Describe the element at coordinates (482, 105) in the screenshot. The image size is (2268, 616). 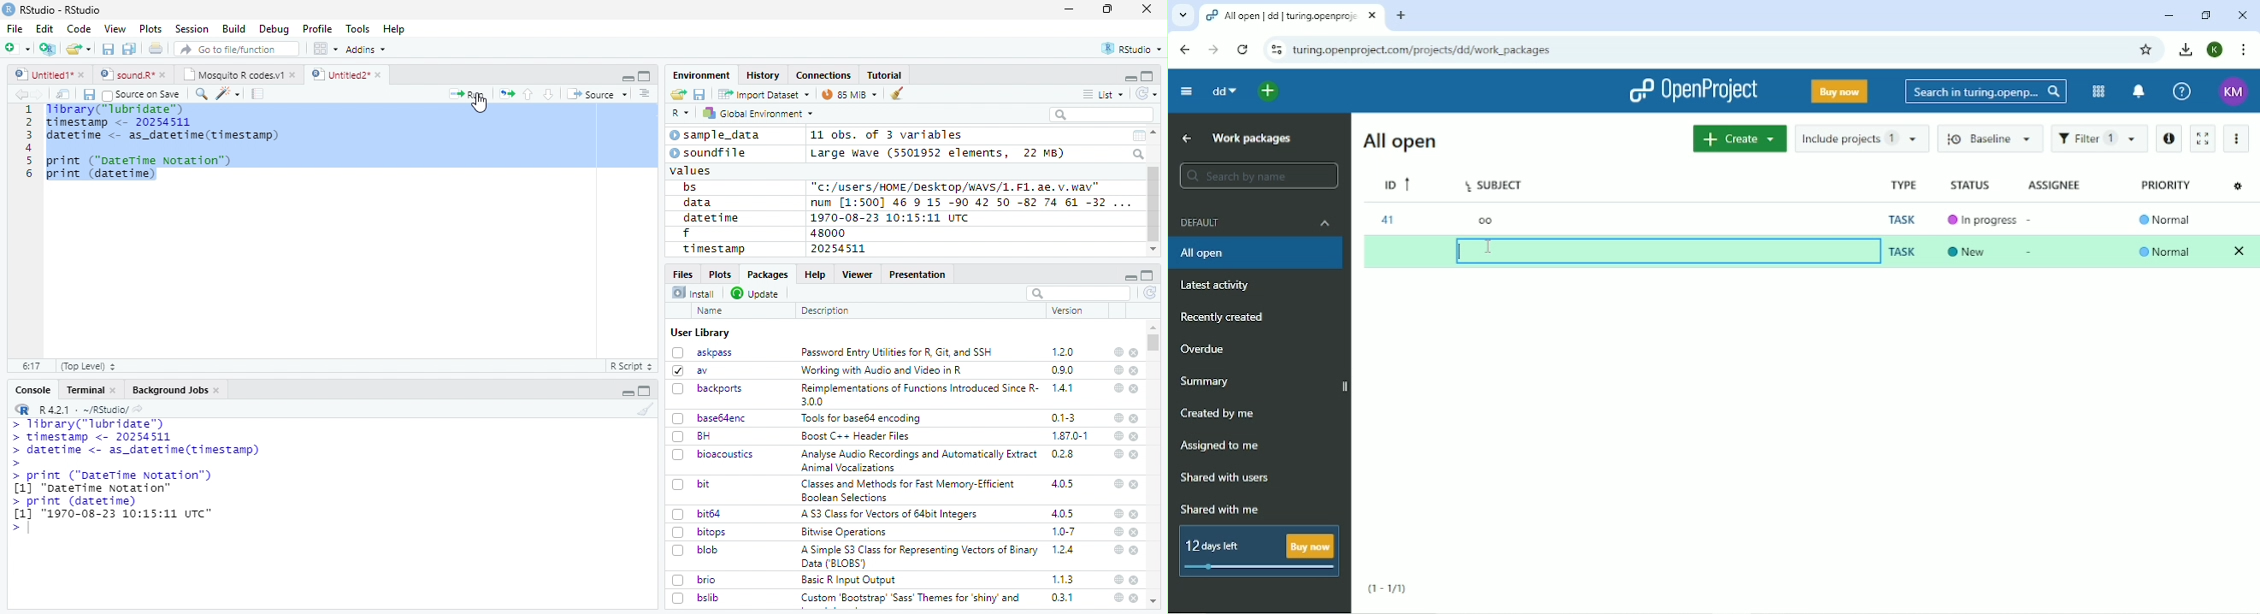
I see `cursor` at that location.